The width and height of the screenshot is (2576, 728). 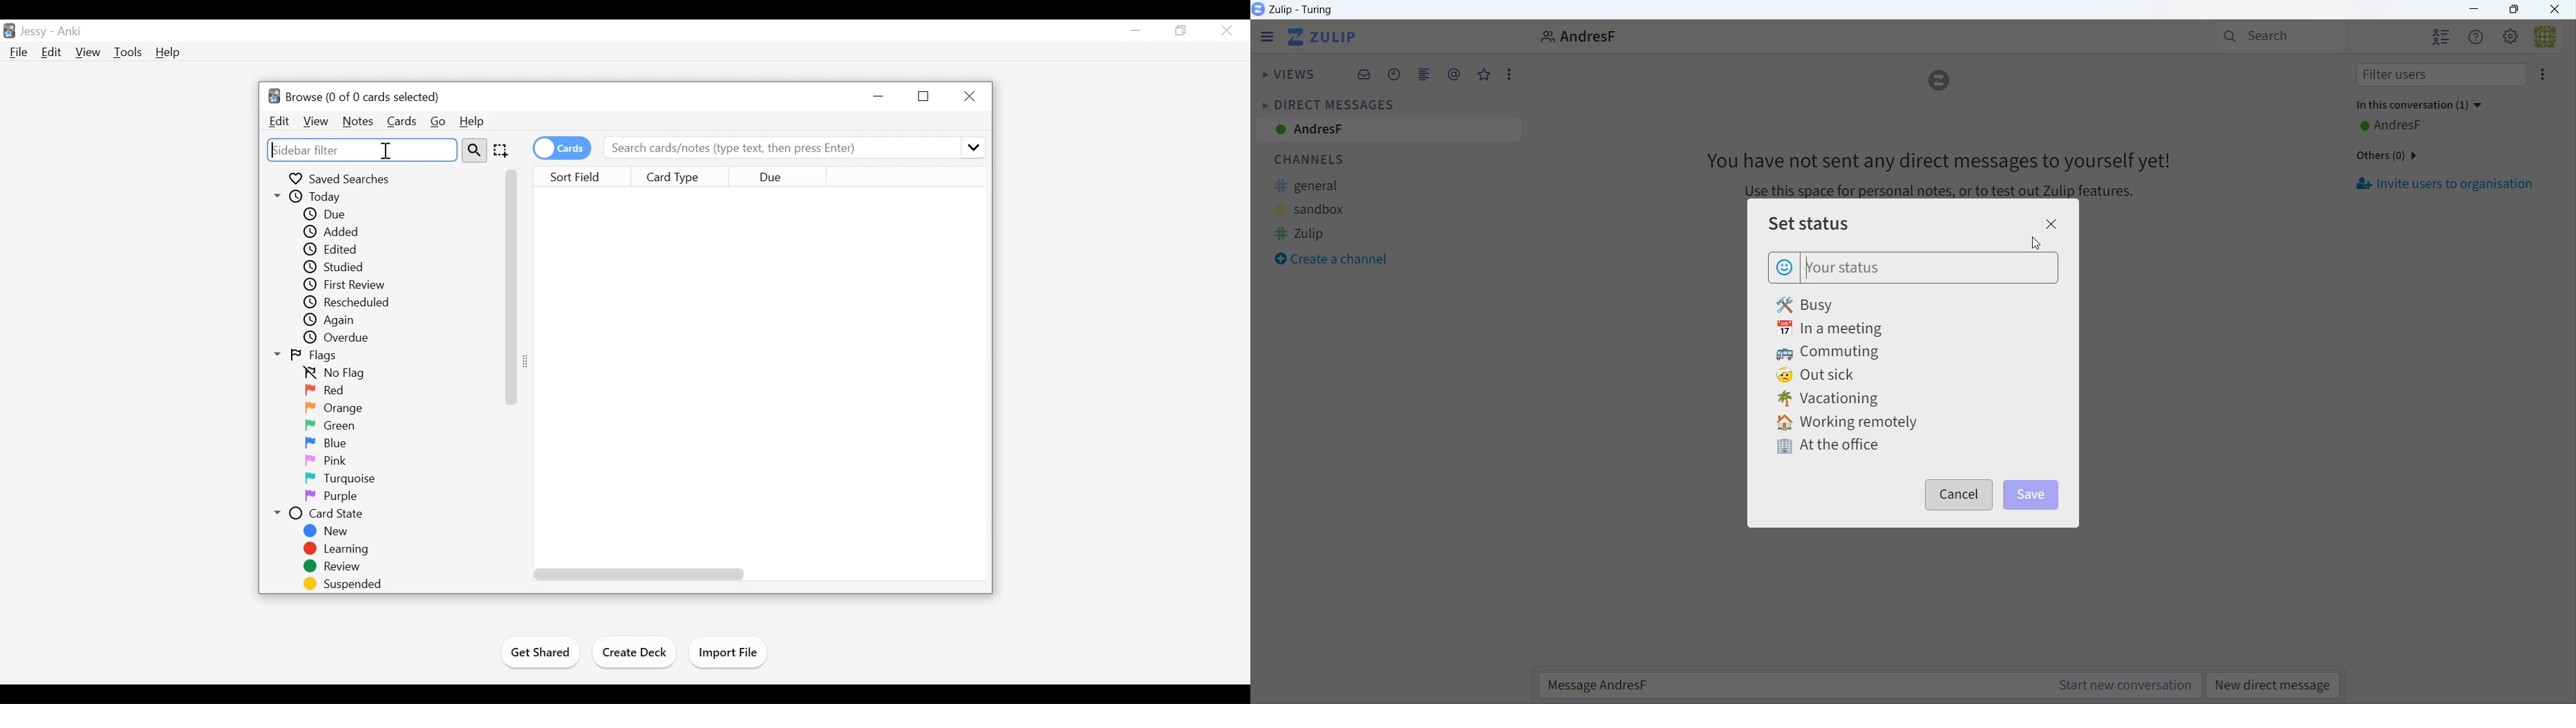 I want to click on Turquoise, so click(x=343, y=478).